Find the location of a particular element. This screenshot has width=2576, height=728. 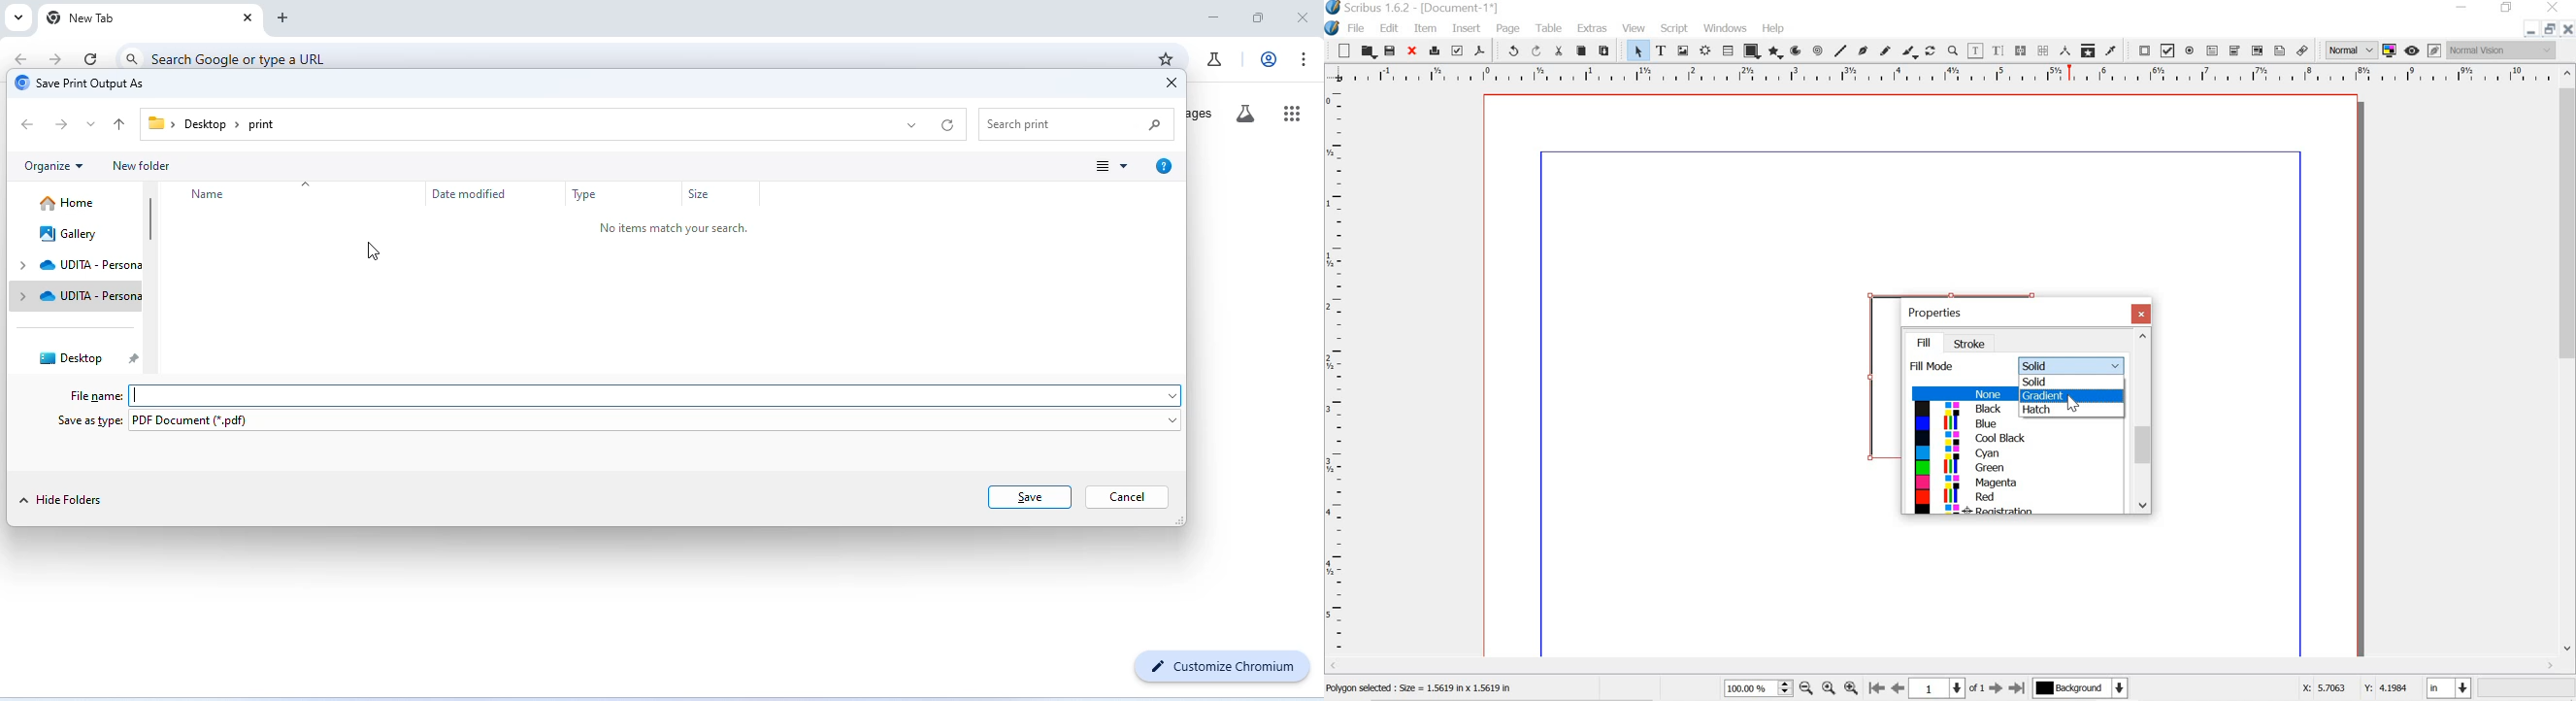

bezier curve is located at coordinates (1864, 48).